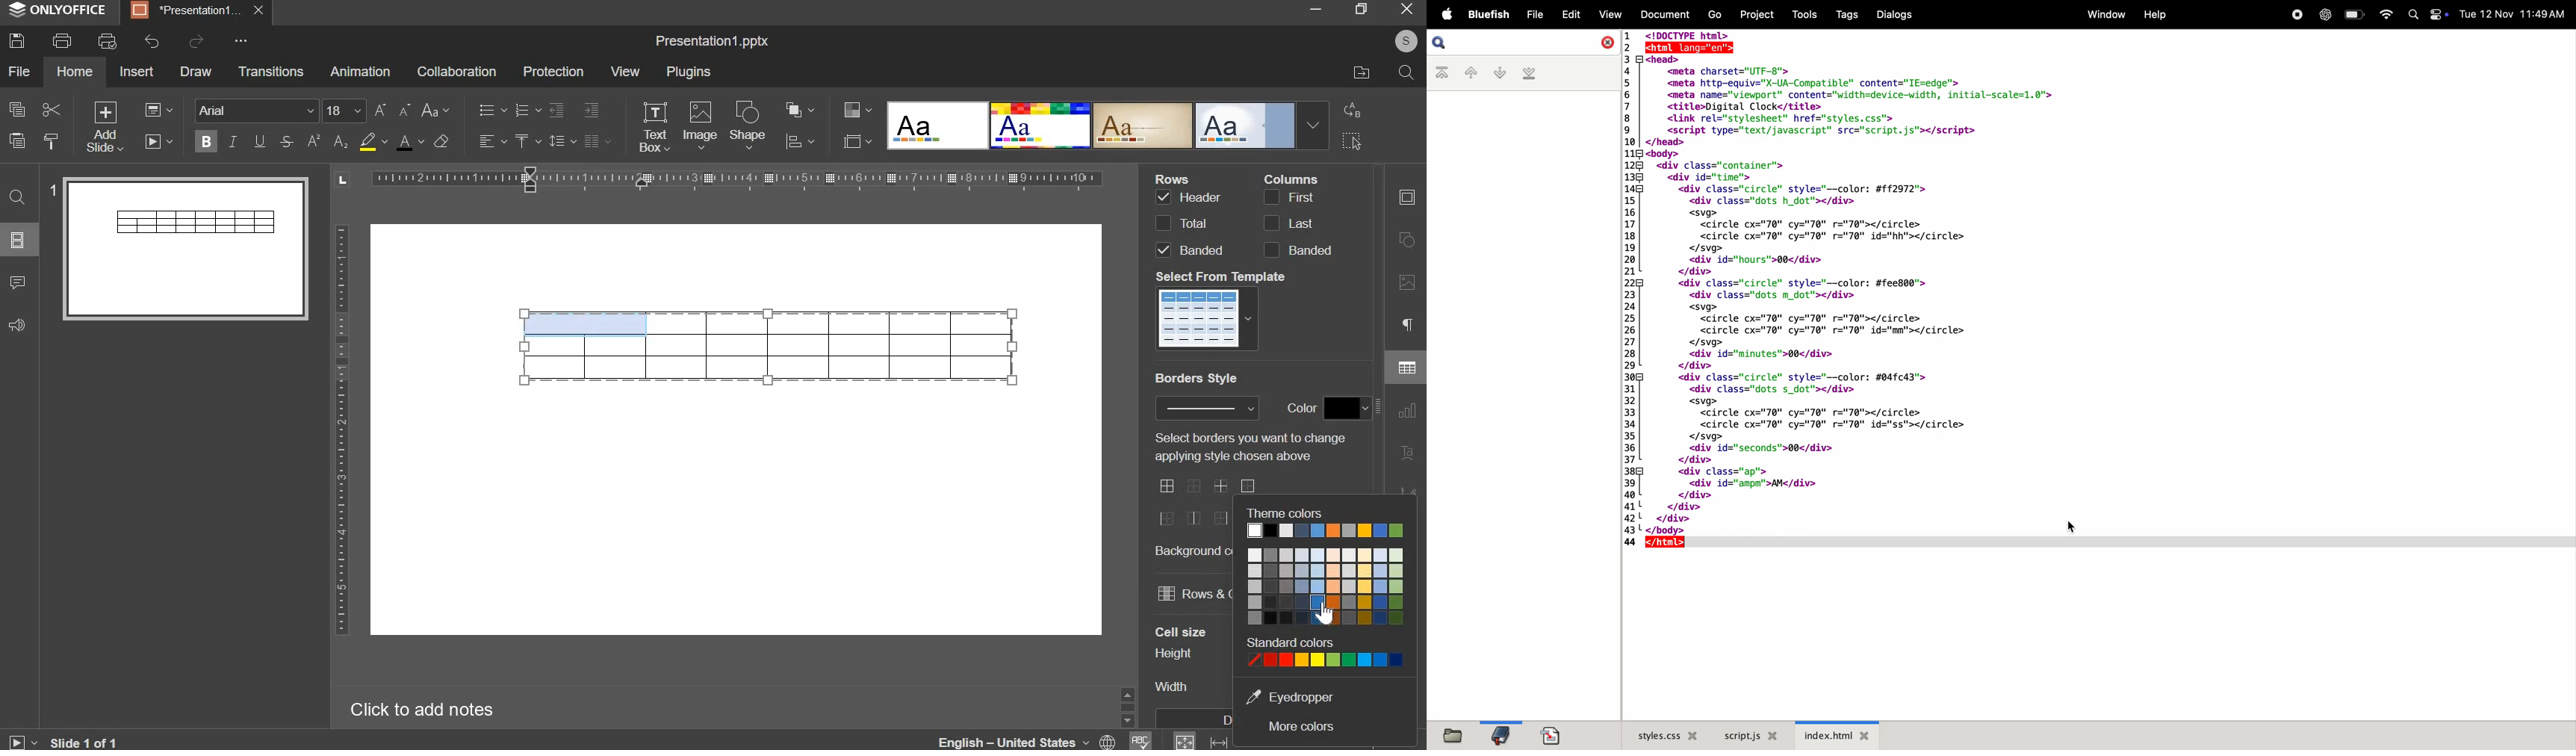 The image size is (2576, 756). Describe the element at coordinates (857, 140) in the screenshot. I see `slide size` at that location.